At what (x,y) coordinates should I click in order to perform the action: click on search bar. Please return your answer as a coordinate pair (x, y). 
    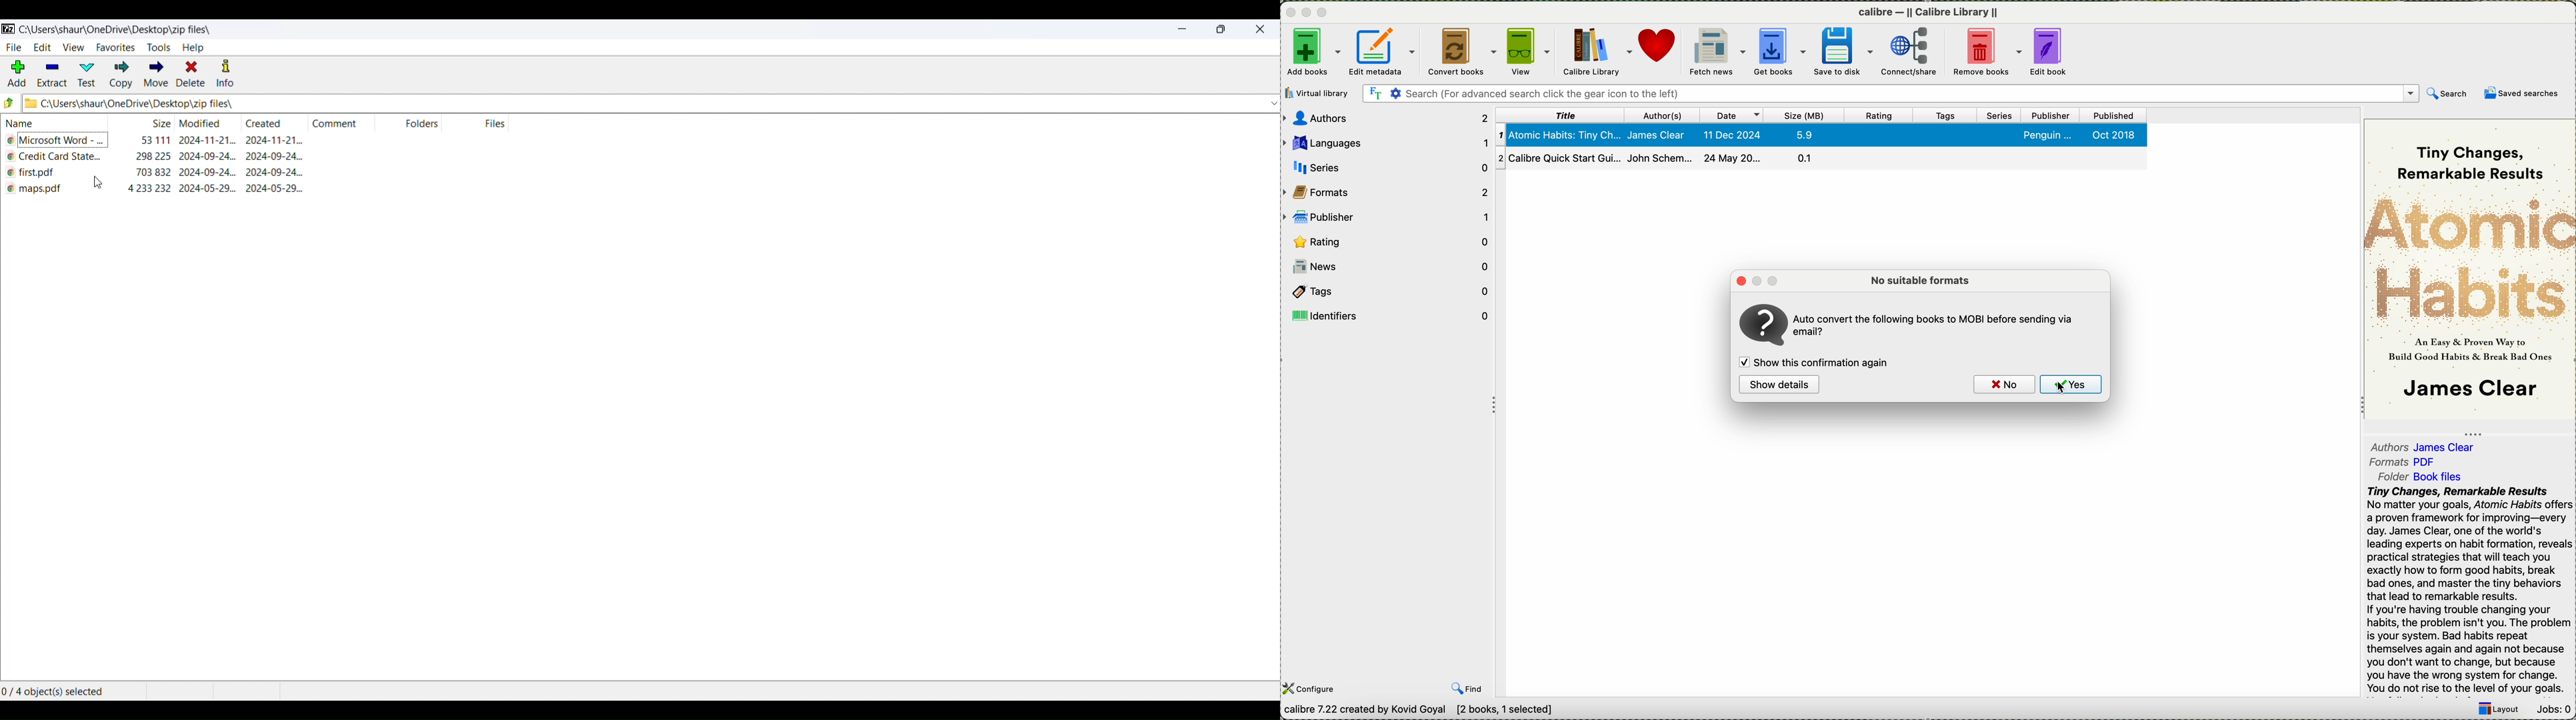
    Looking at the image, I should click on (1914, 94).